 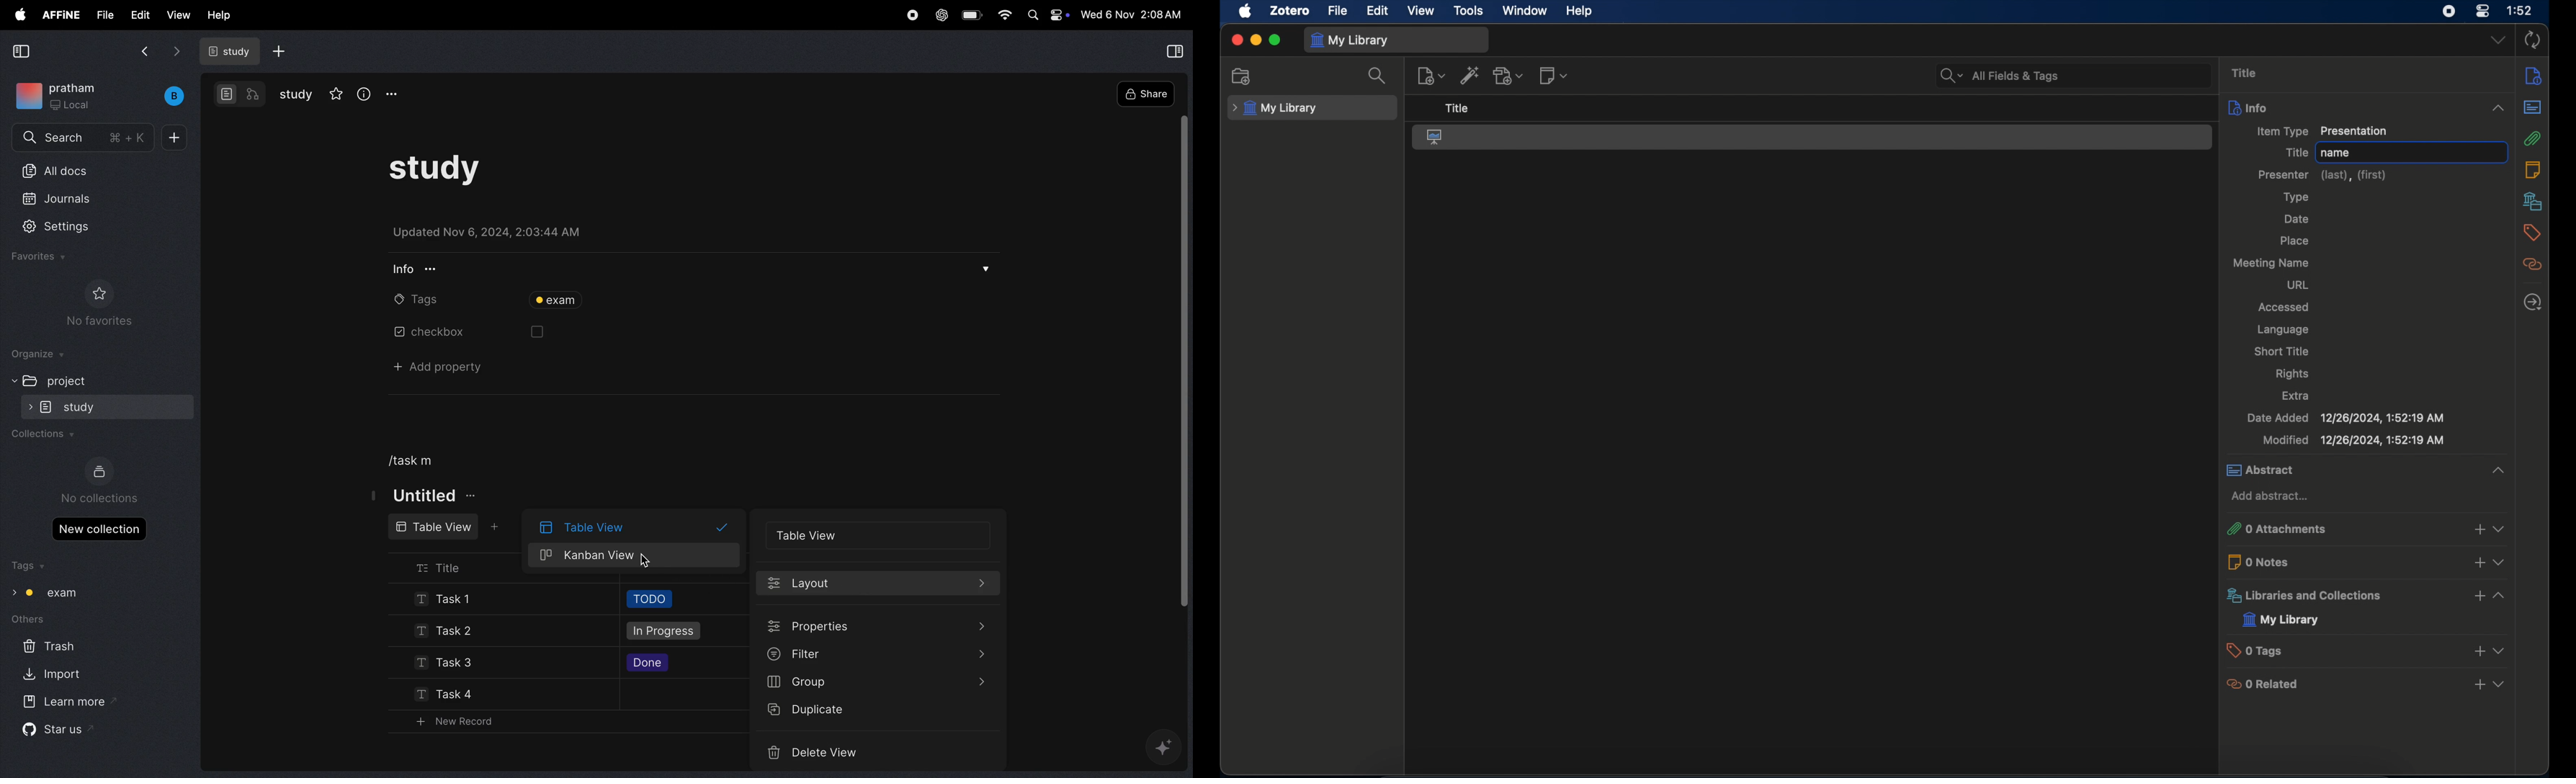 I want to click on All Fields & Tags, so click(x=2067, y=74).